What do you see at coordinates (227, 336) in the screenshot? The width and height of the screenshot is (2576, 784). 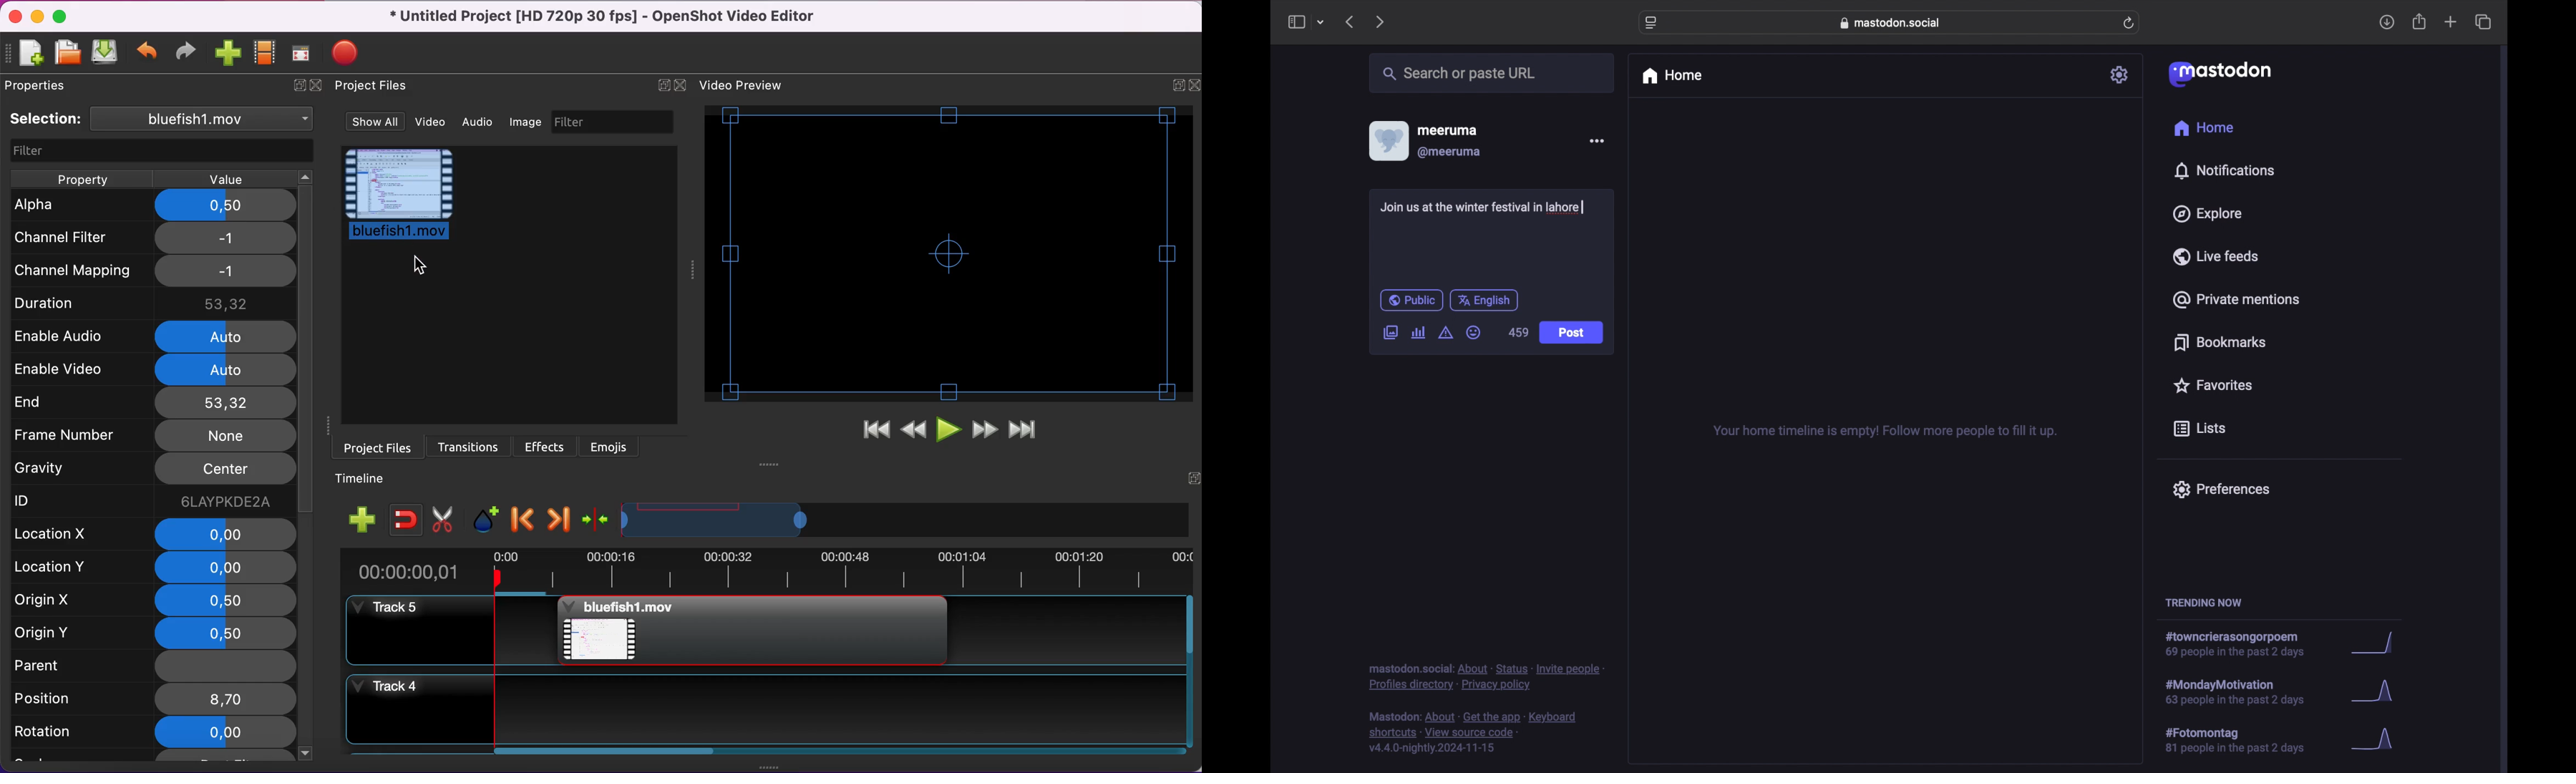 I see `auto` at bounding box center [227, 336].